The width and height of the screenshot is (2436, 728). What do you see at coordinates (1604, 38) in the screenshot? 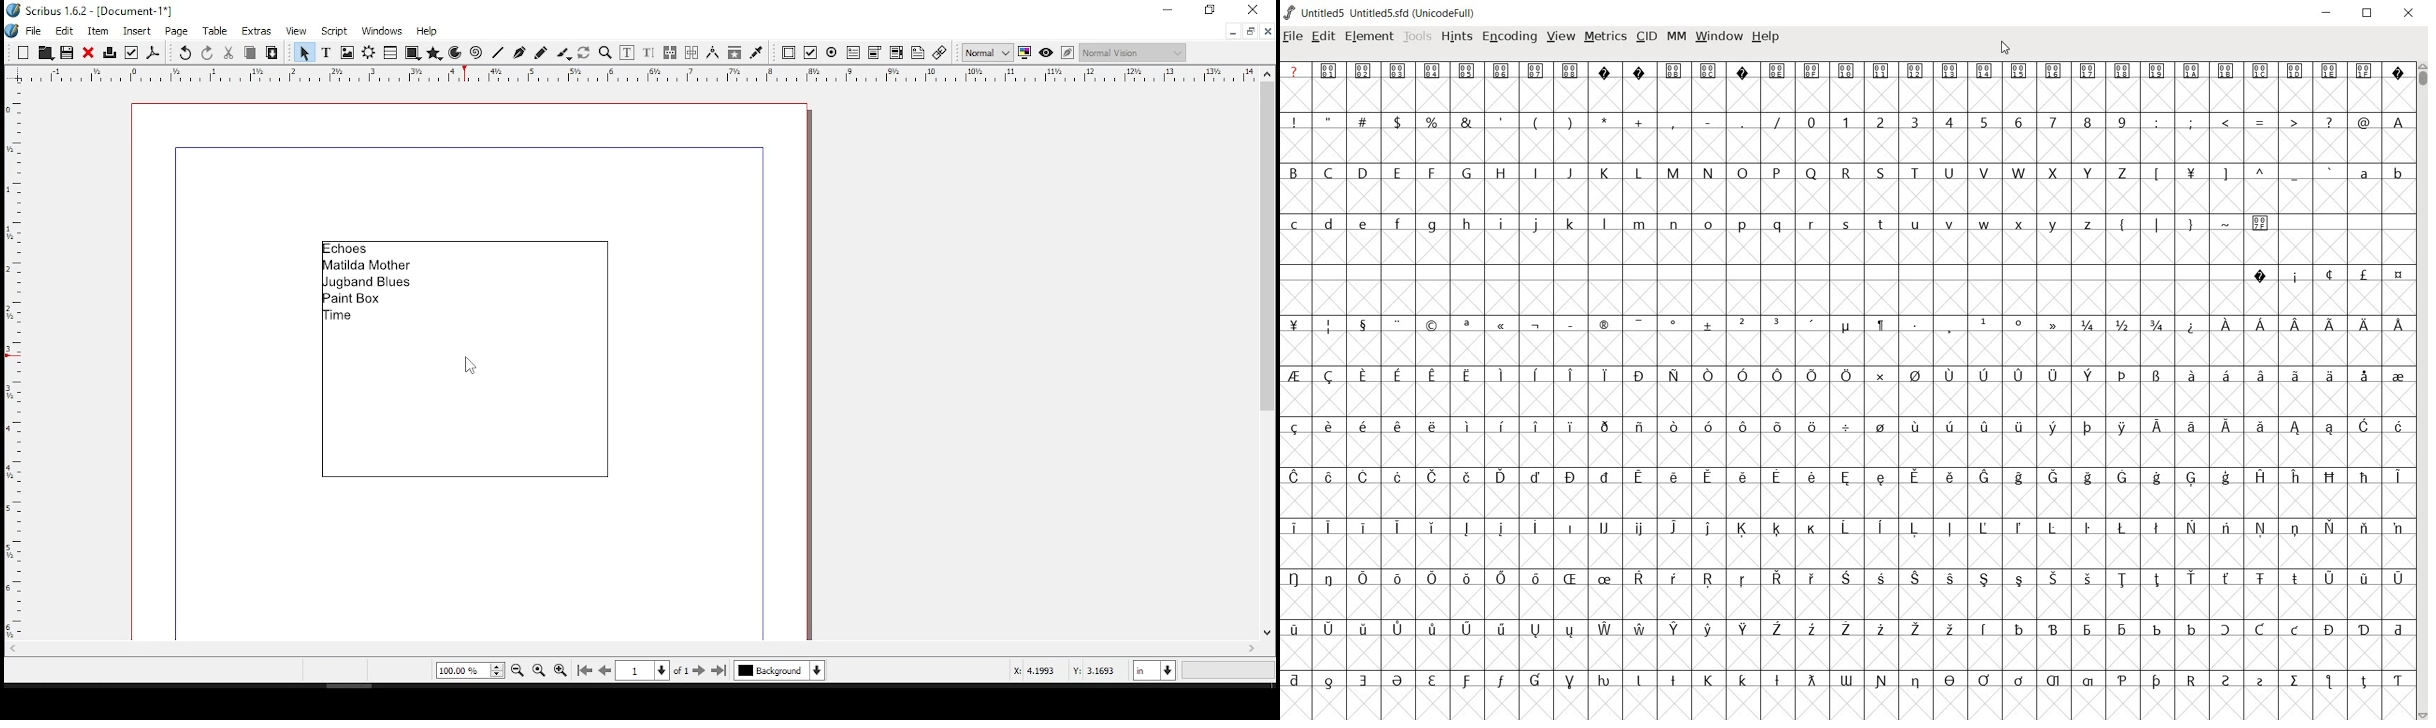
I see `METRICS` at bounding box center [1604, 38].